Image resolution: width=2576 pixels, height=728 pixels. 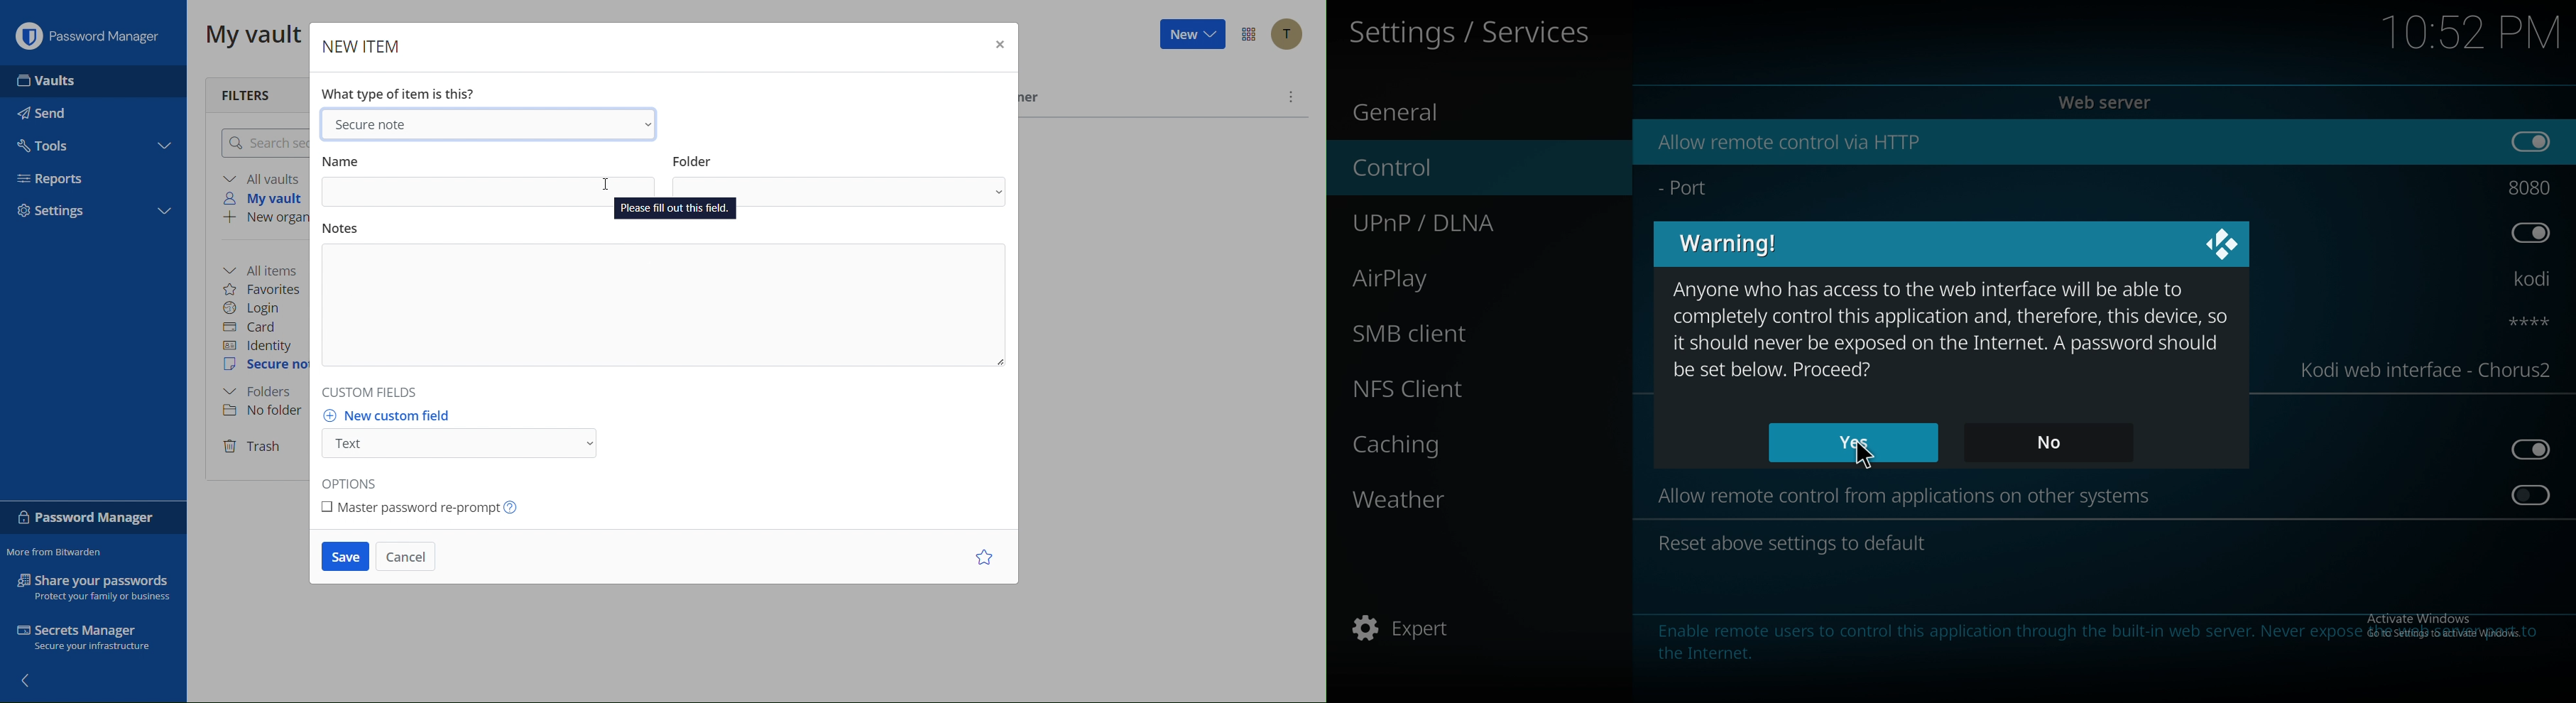 I want to click on upnp/dlna, so click(x=1466, y=223).